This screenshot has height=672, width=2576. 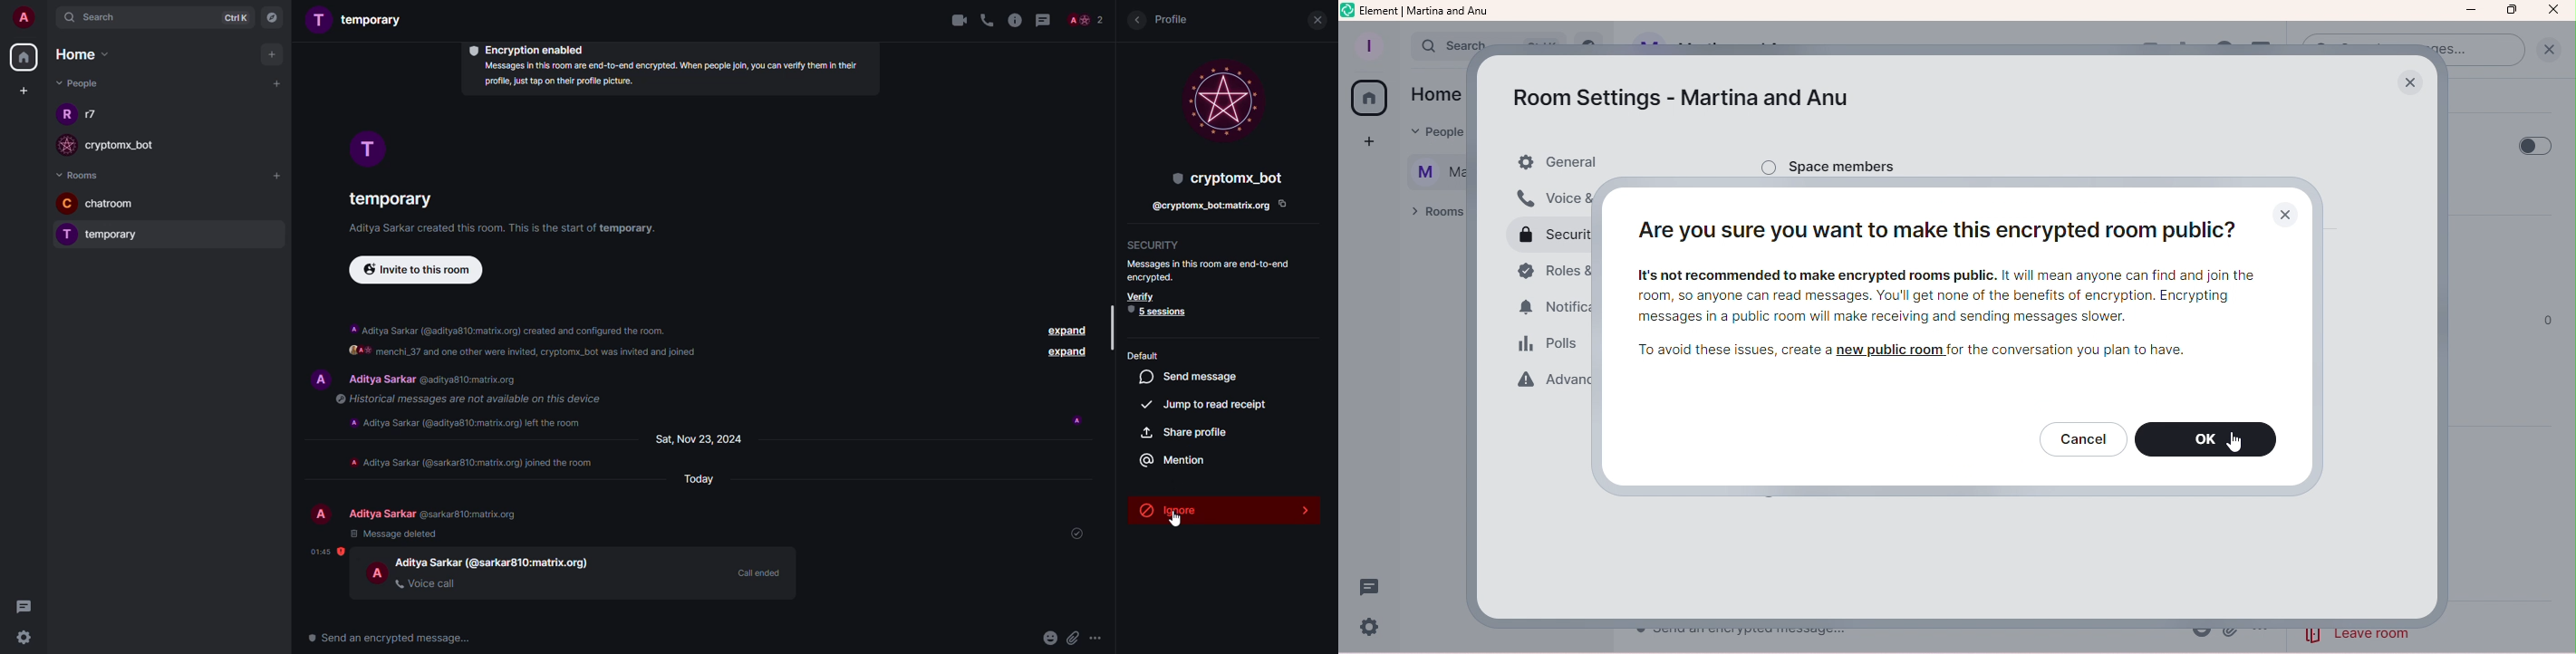 I want to click on seen, so click(x=1078, y=420).